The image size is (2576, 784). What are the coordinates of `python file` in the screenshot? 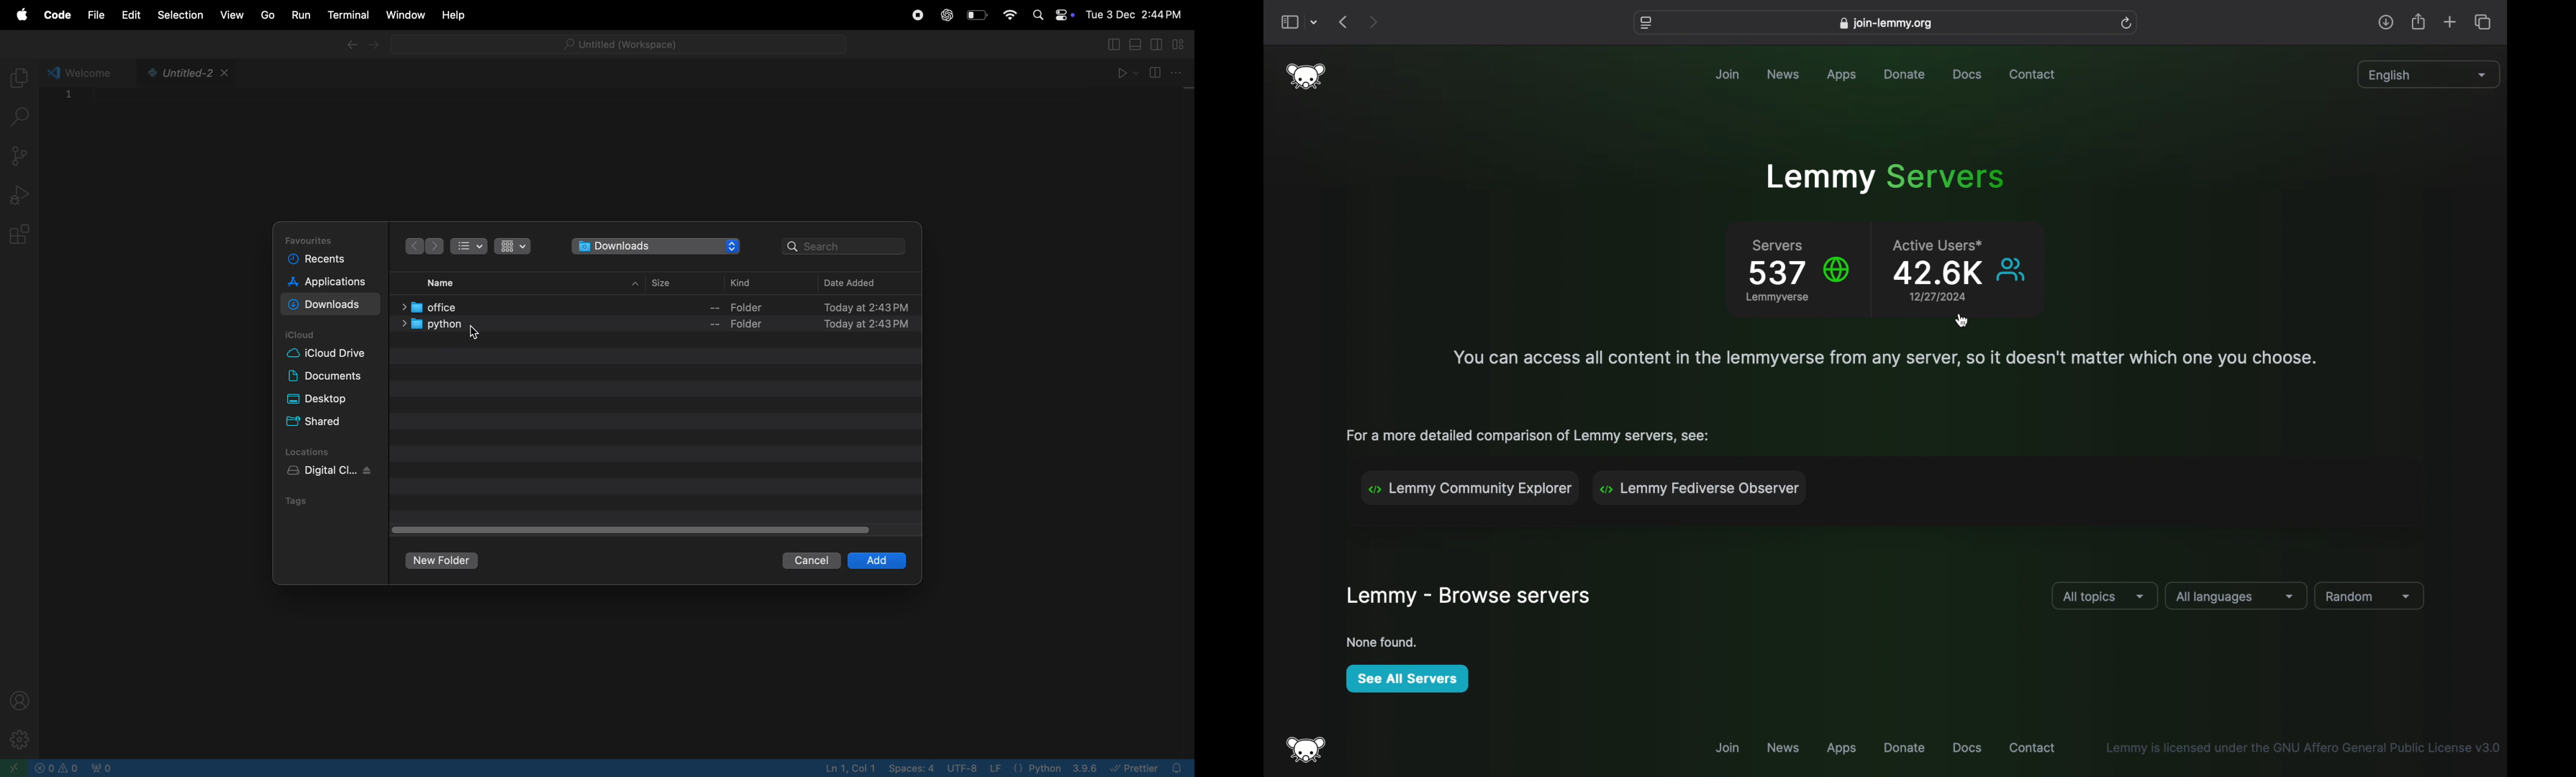 It's located at (185, 74).